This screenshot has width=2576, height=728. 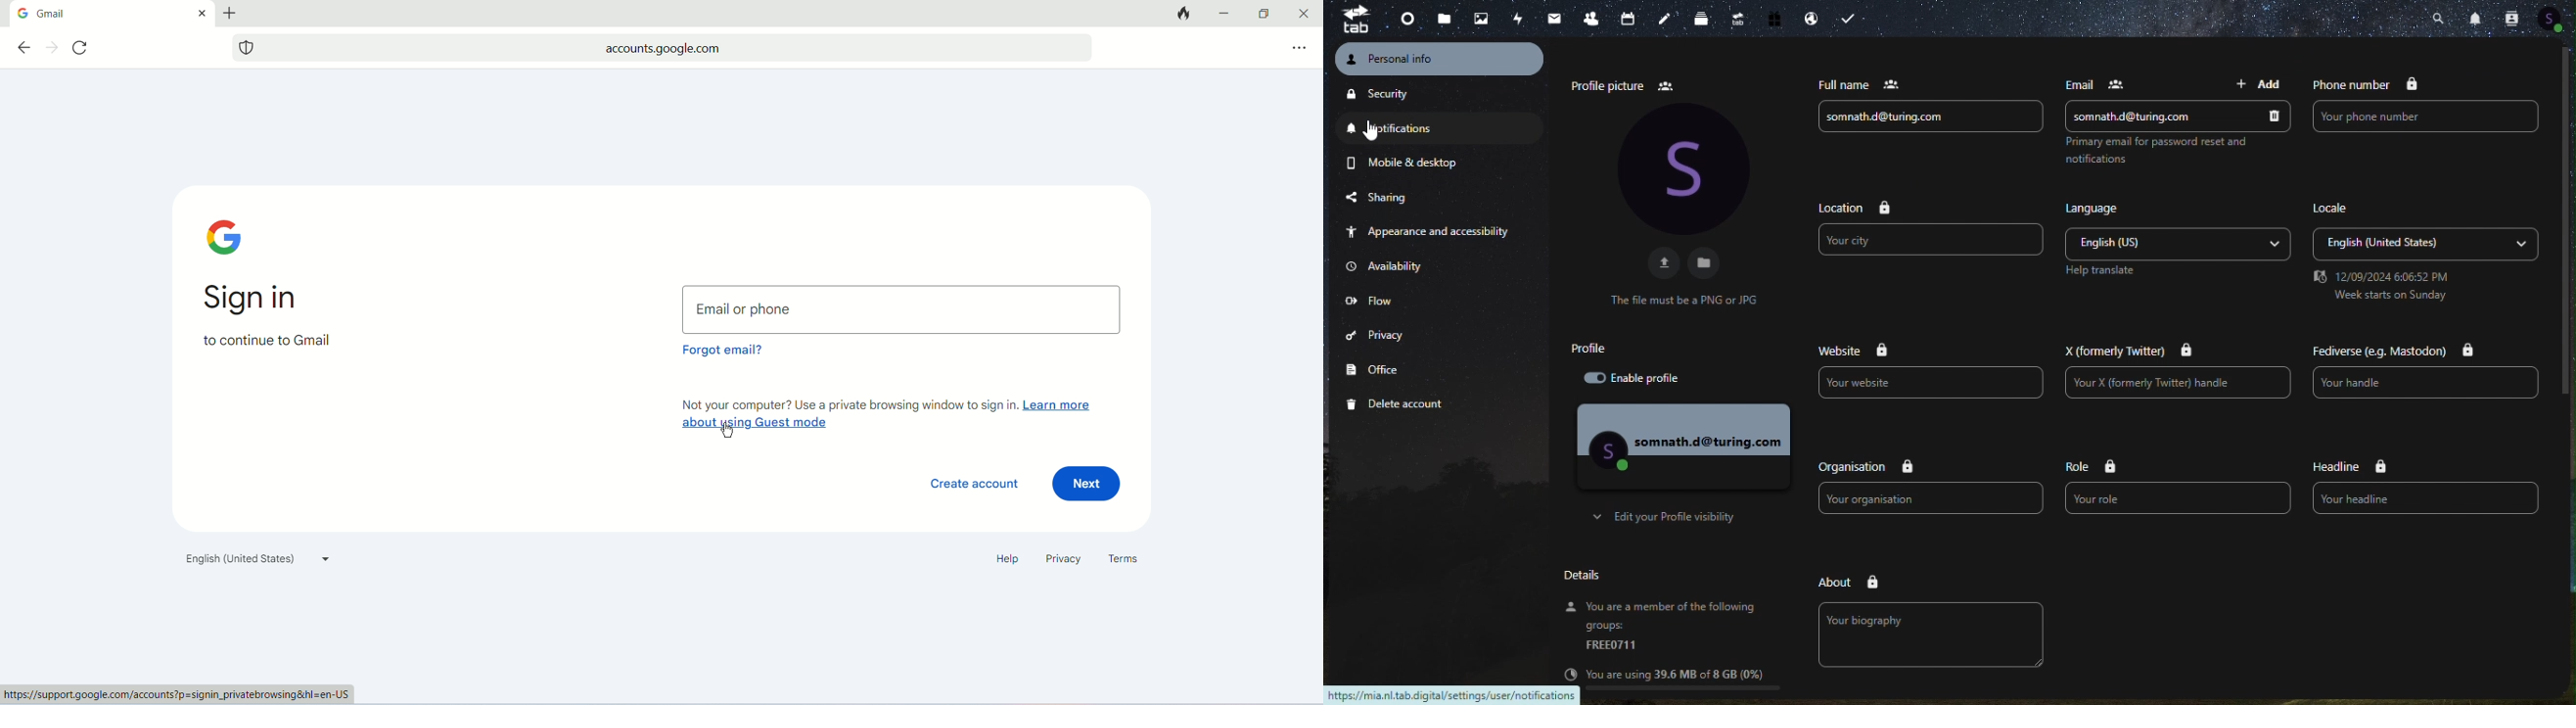 I want to click on Profile picture, so click(x=1681, y=168).